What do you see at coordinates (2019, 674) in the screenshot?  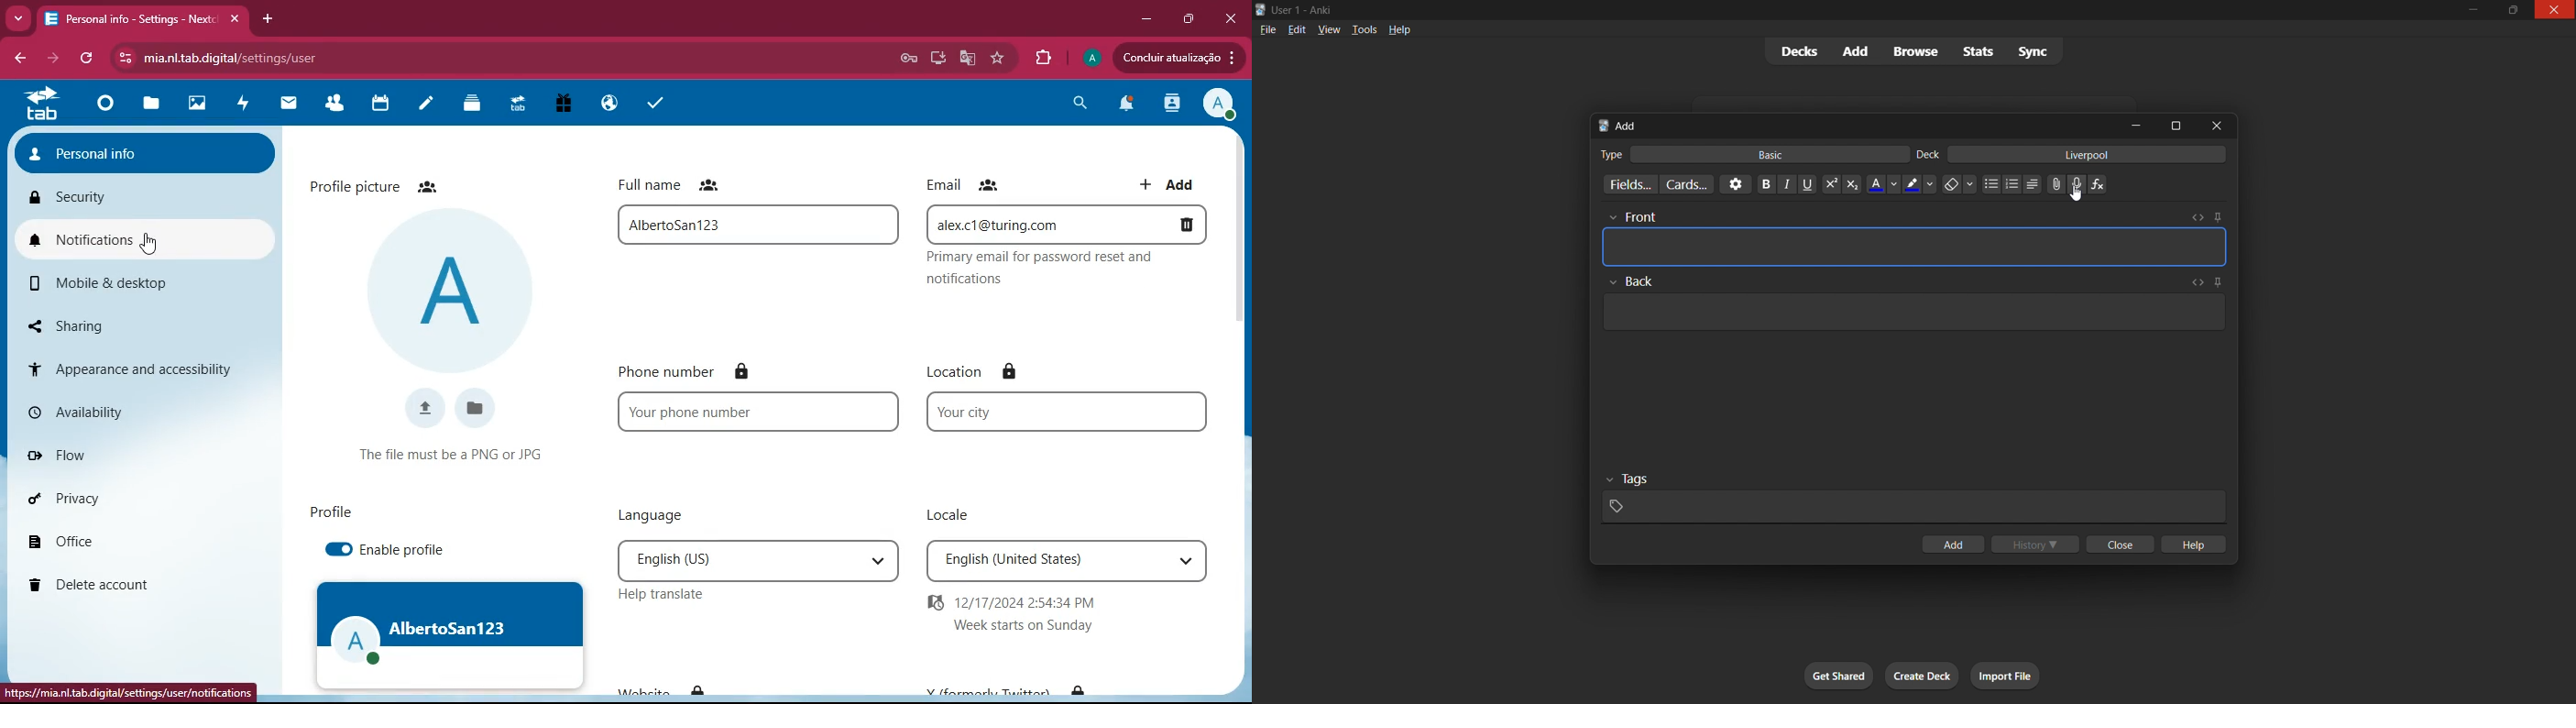 I see `import file` at bounding box center [2019, 674].